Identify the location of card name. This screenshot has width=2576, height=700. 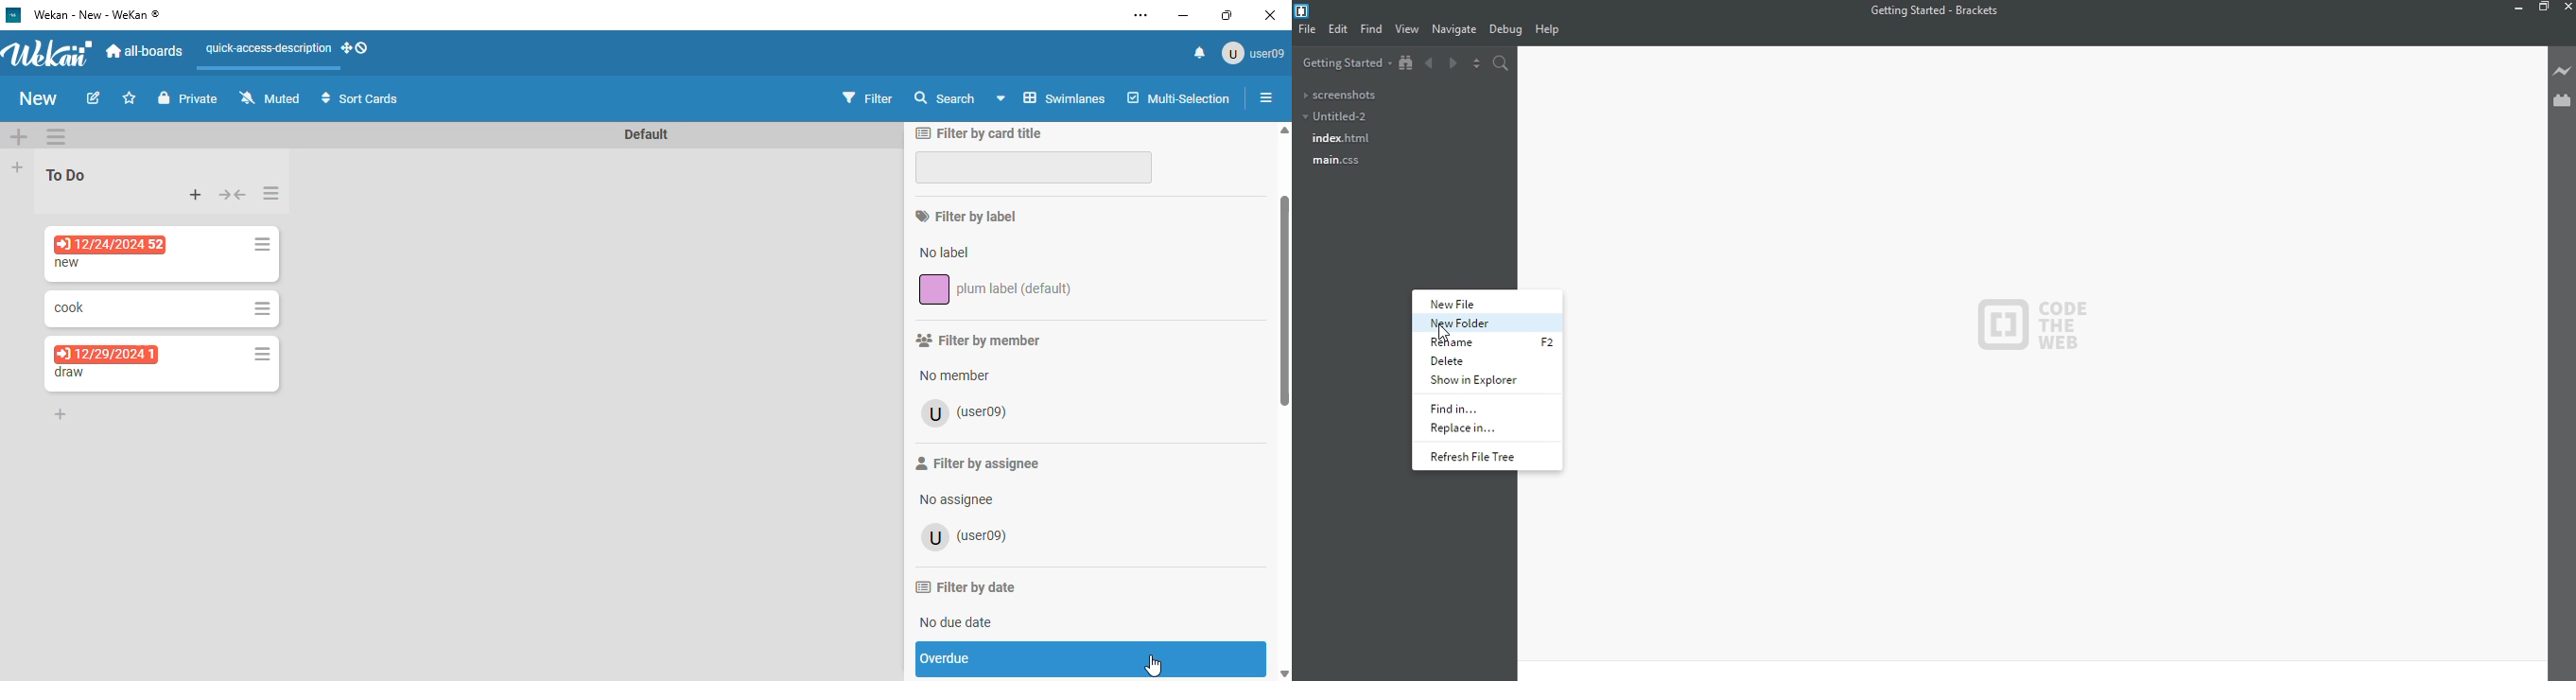
(69, 263).